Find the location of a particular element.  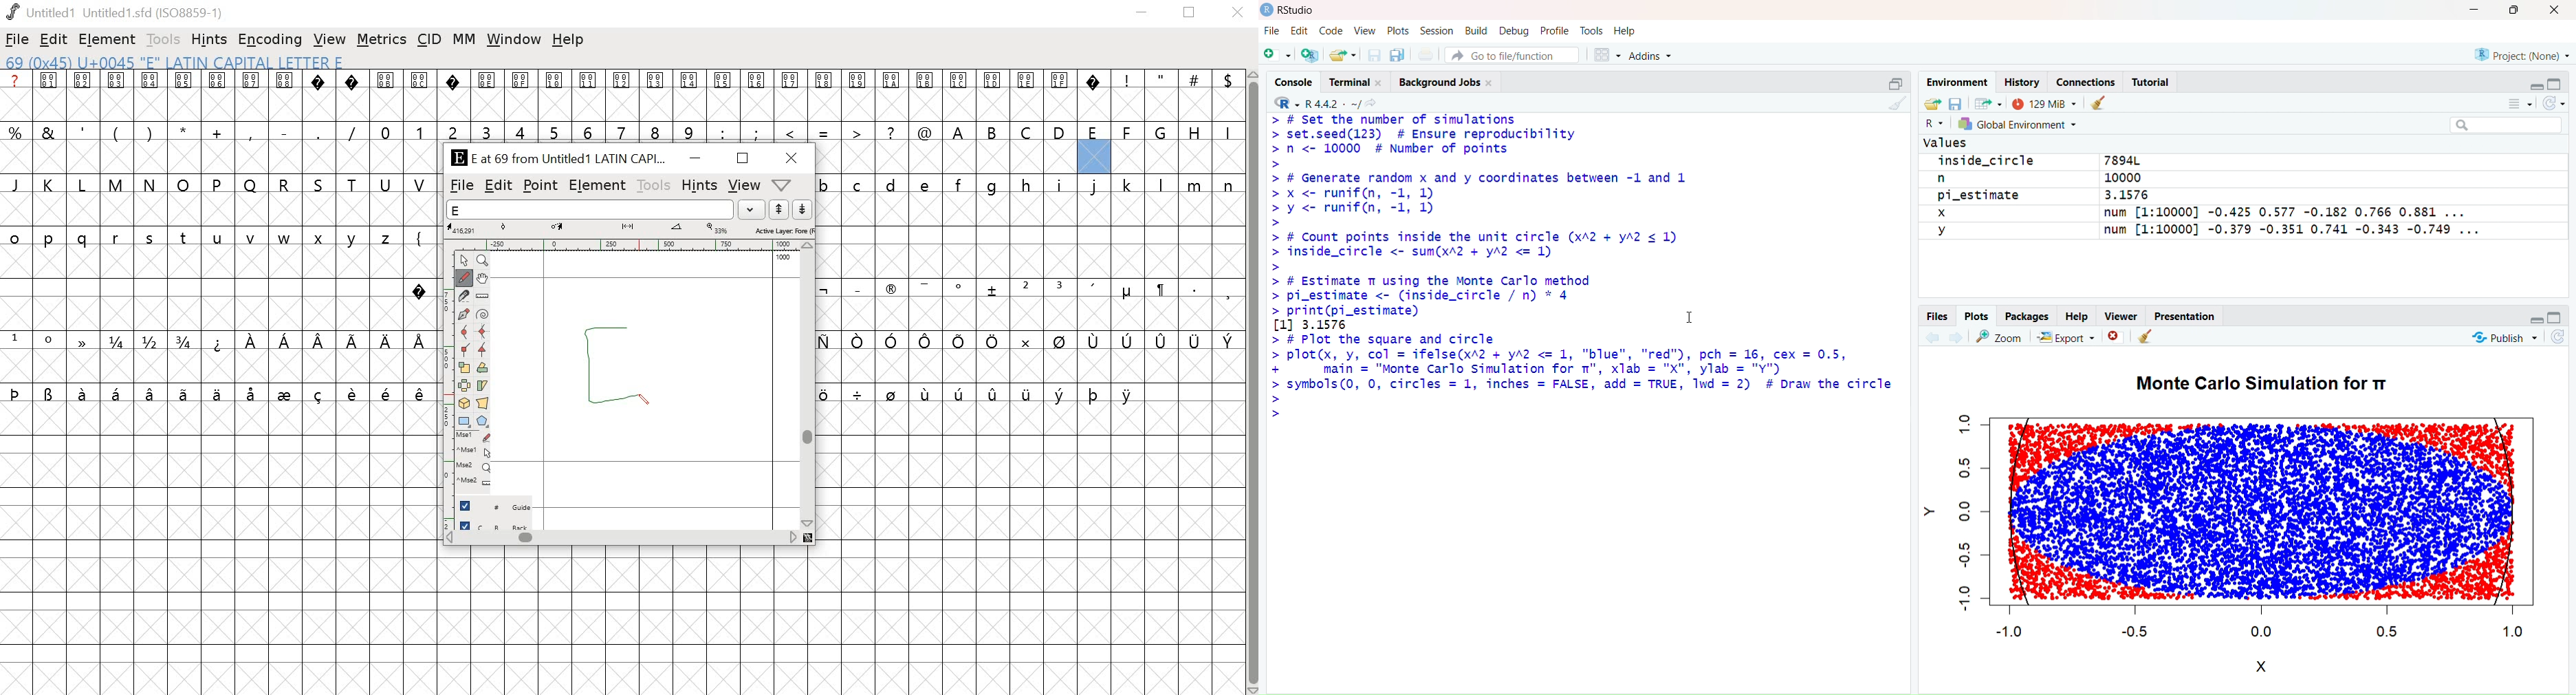

Clear Console (Ctrl + L) is located at coordinates (2149, 338).